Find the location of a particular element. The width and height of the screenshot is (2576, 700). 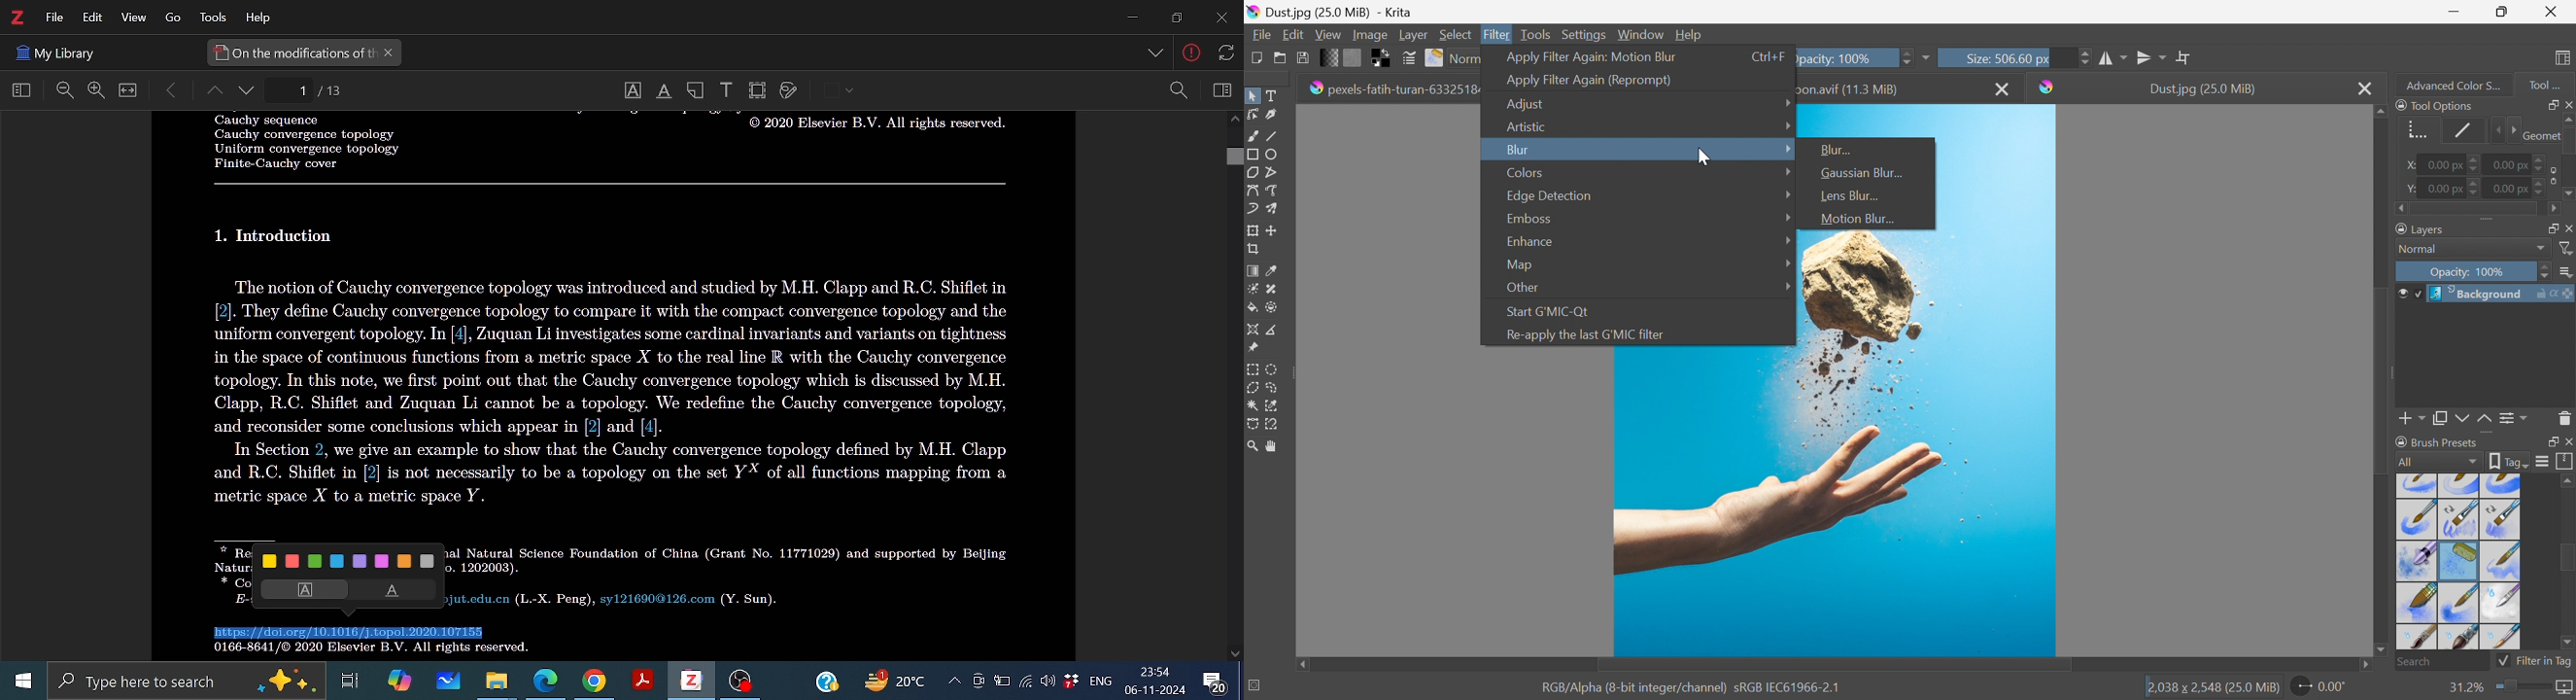

Restore down is located at coordinates (1174, 18).